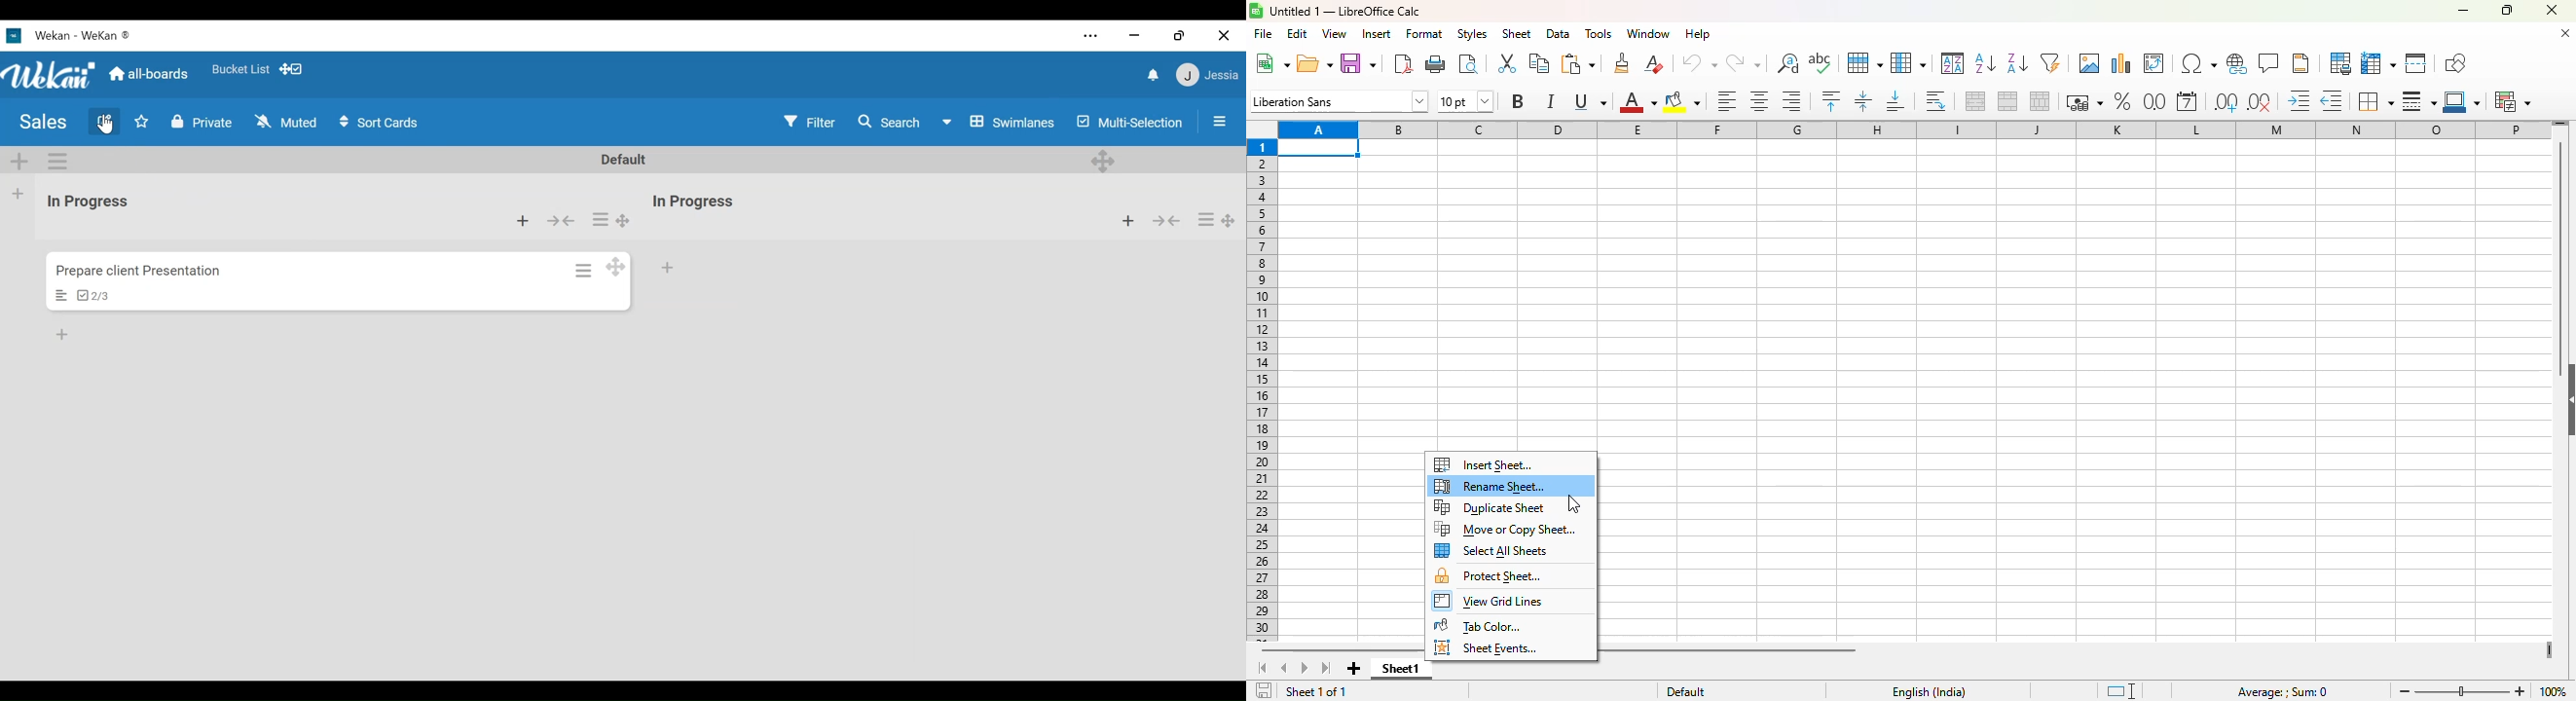 The height and width of the screenshot is (728, 2576). What do you see at coordinates (2153, 62) in the screenshot?
I see `insert or edit pivot table` at bounding box center [2153, 62].